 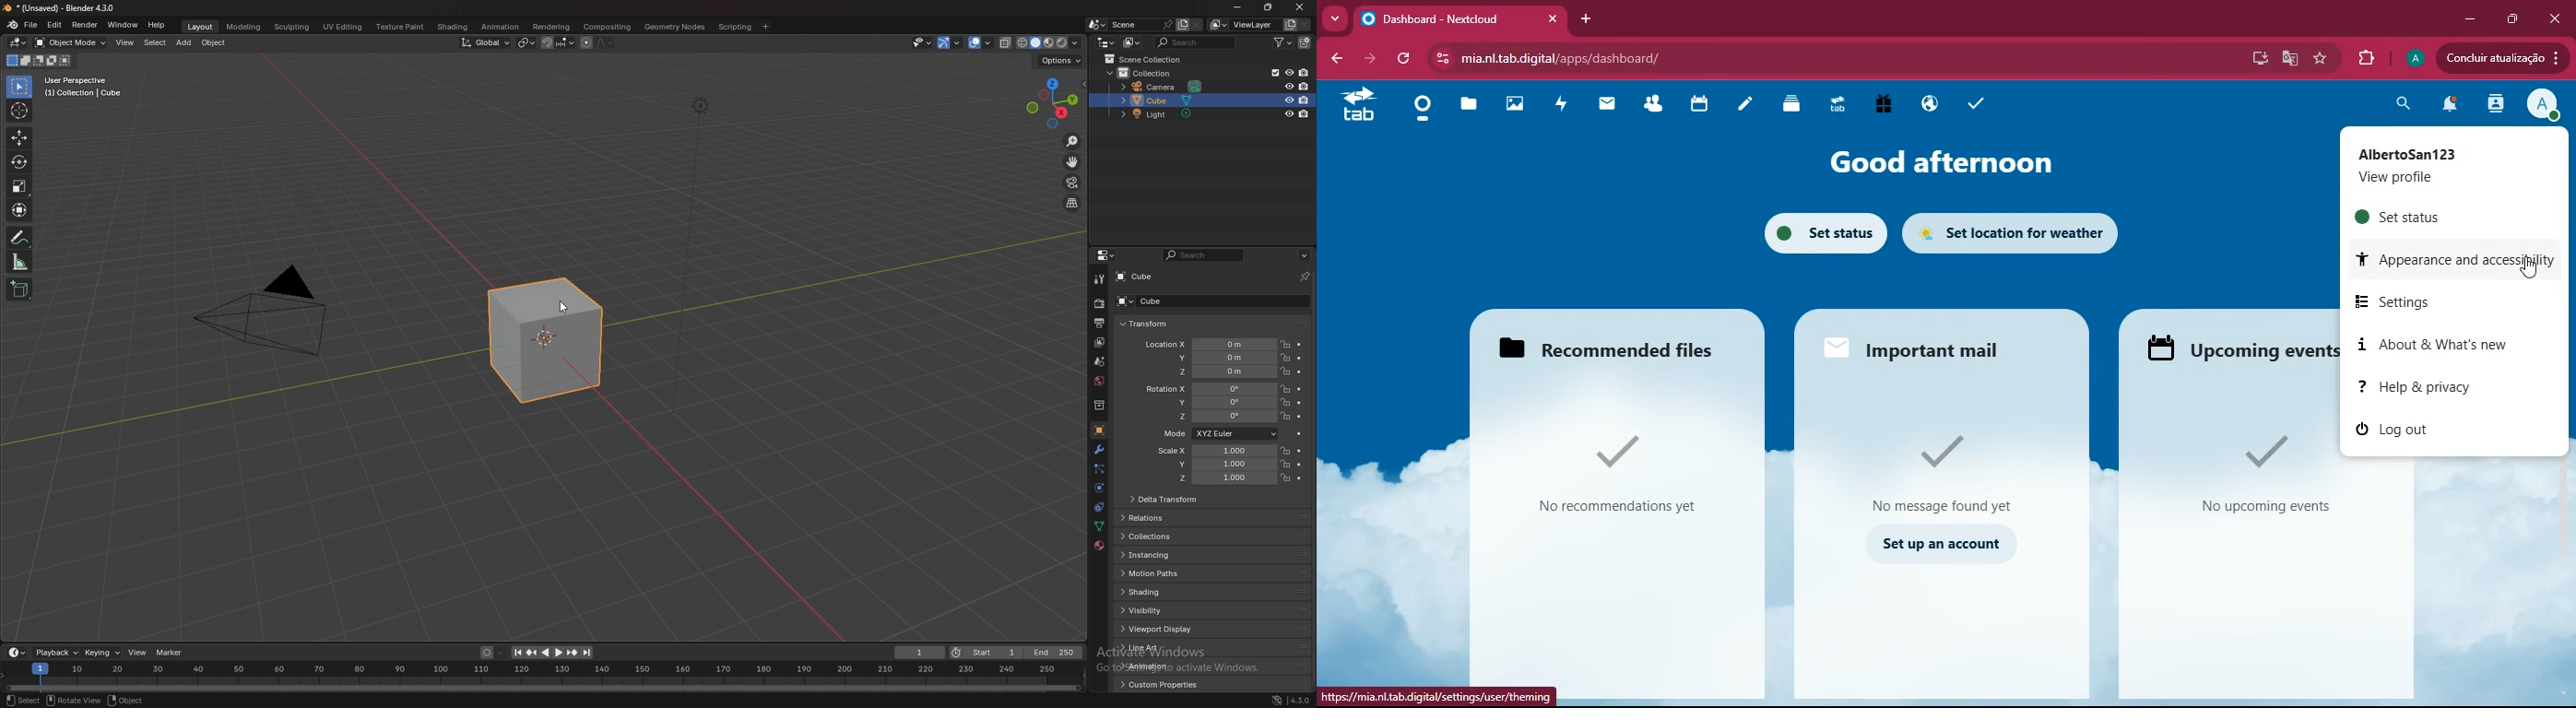 I want to click on mode, so click(x=1219, y=433).